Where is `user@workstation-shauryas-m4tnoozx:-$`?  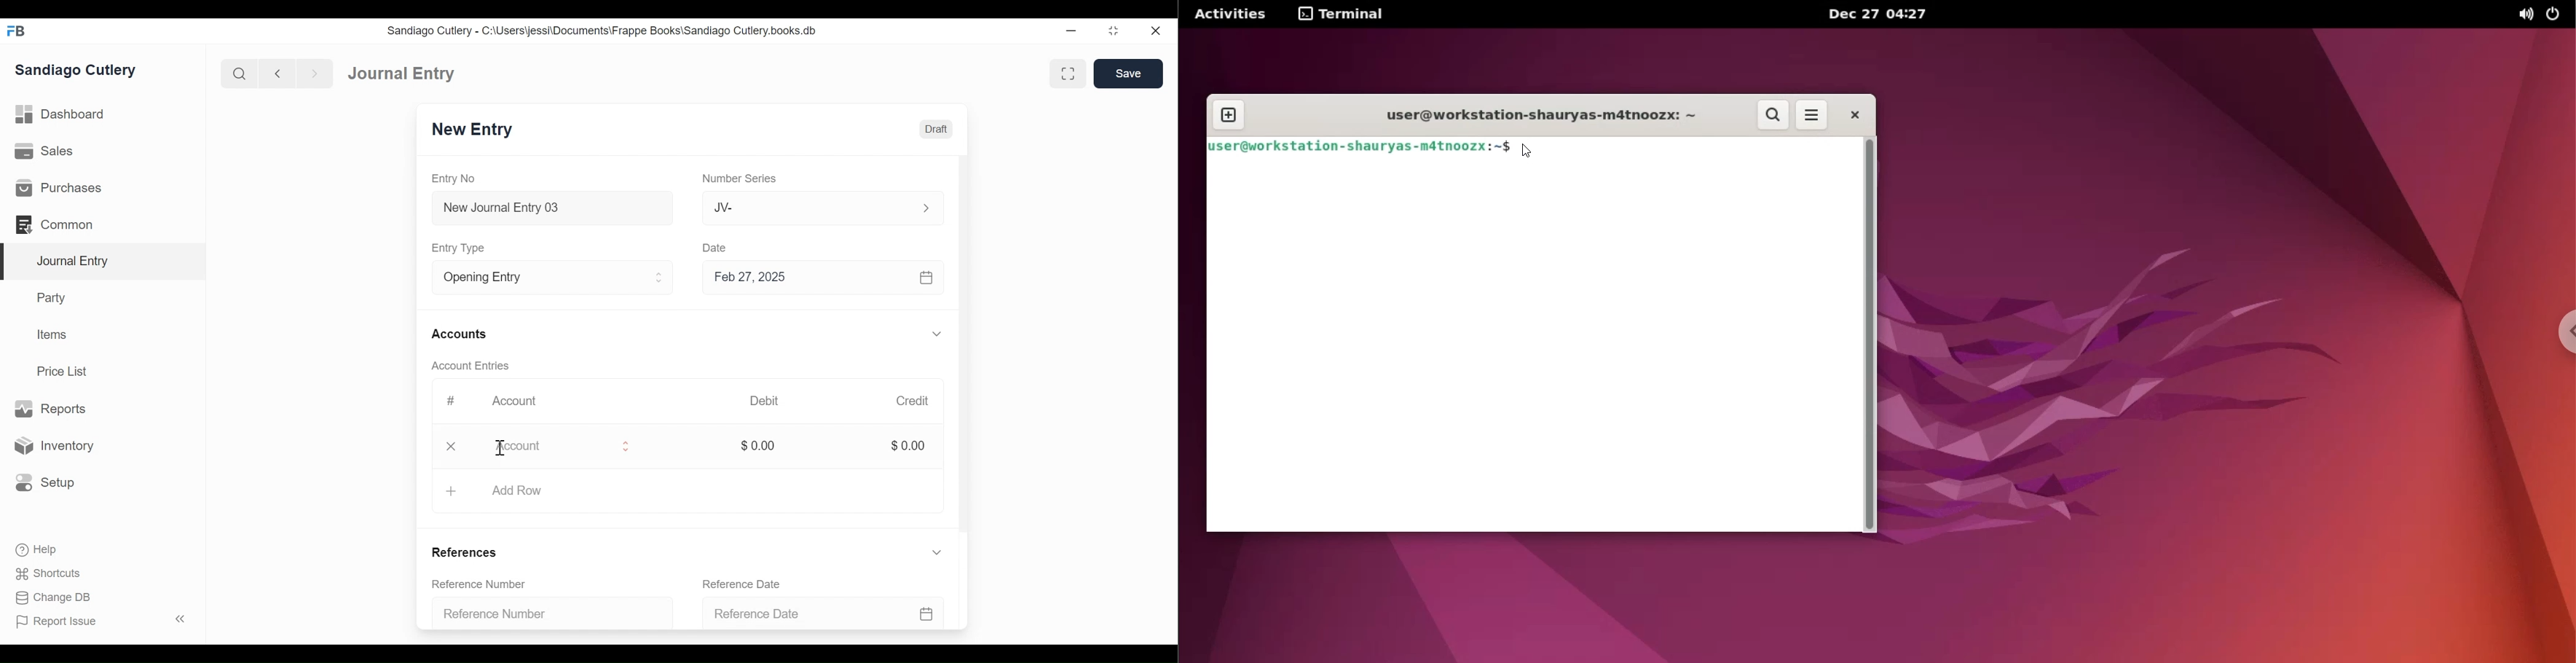
user@workstation-shauryas-m4tnoozx:-$ is located at coordinates (1357, 146).